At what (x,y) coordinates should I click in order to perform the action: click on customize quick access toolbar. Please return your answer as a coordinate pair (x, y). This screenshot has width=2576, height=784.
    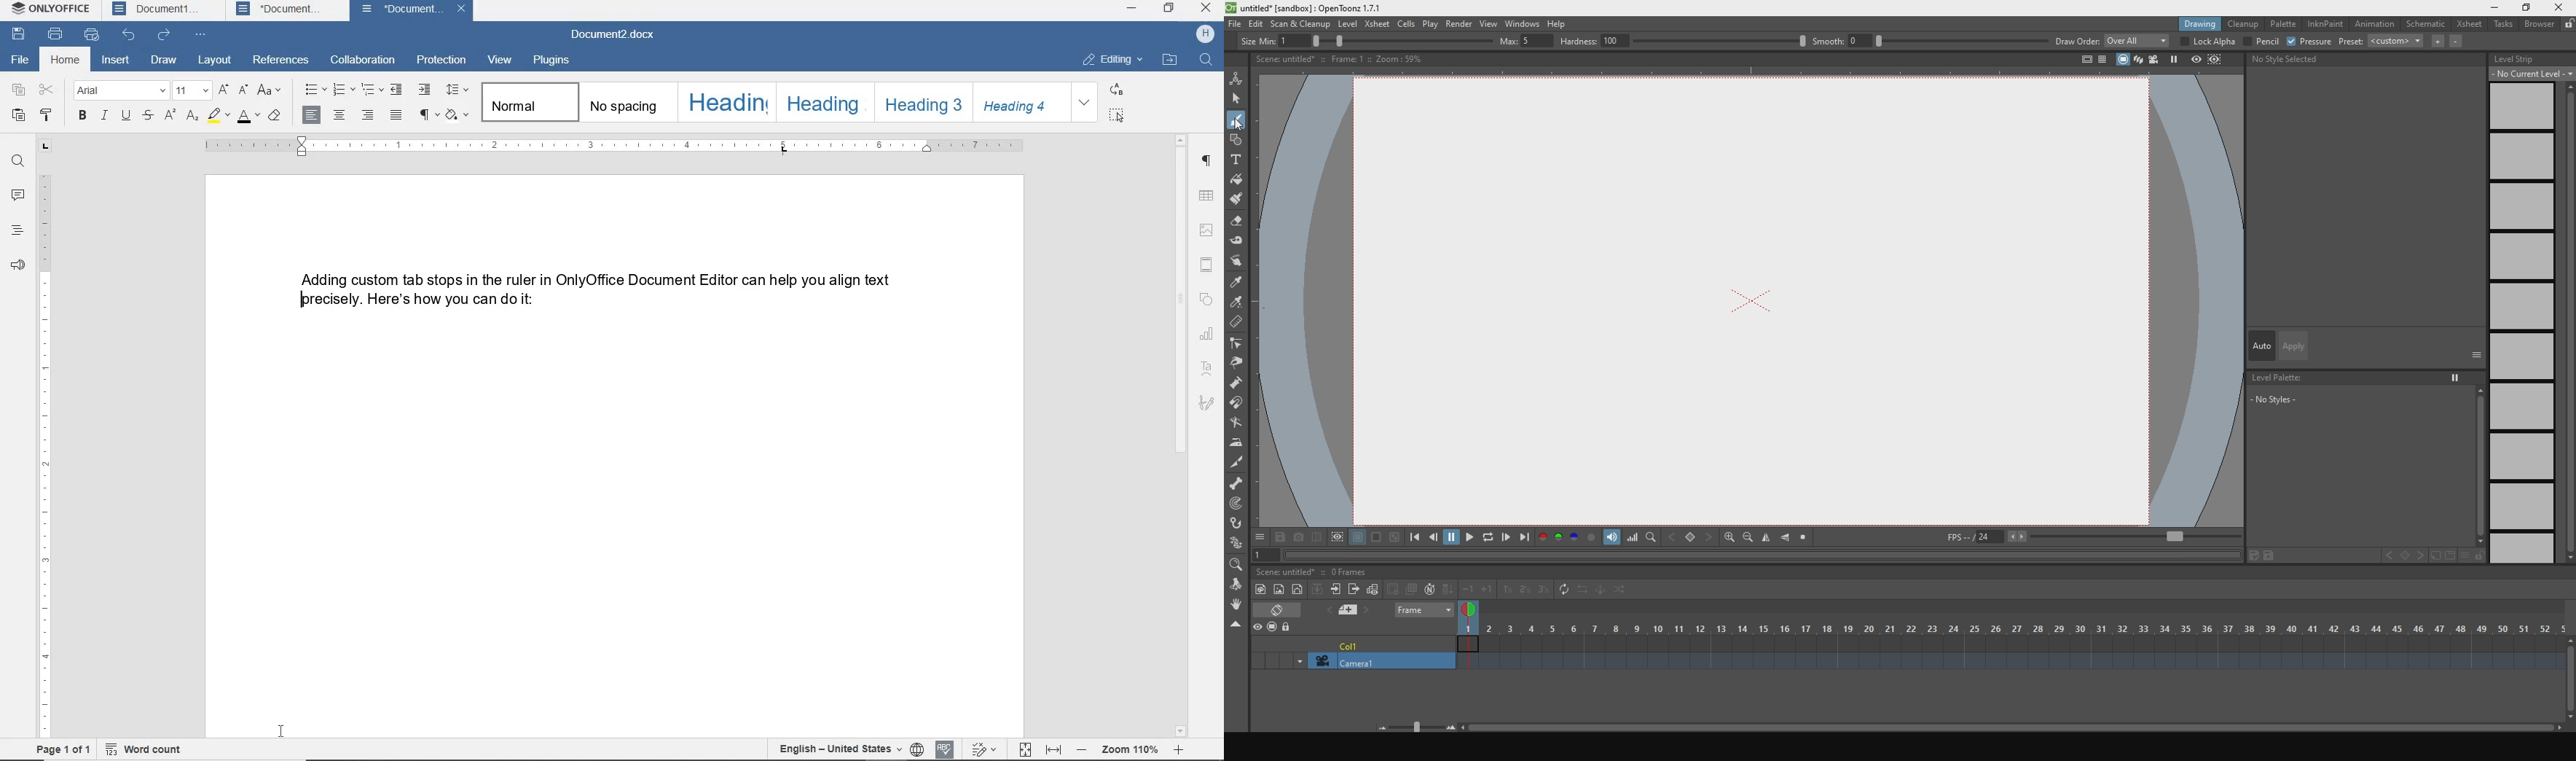
    Looking at the image, I should click on (203, 36).